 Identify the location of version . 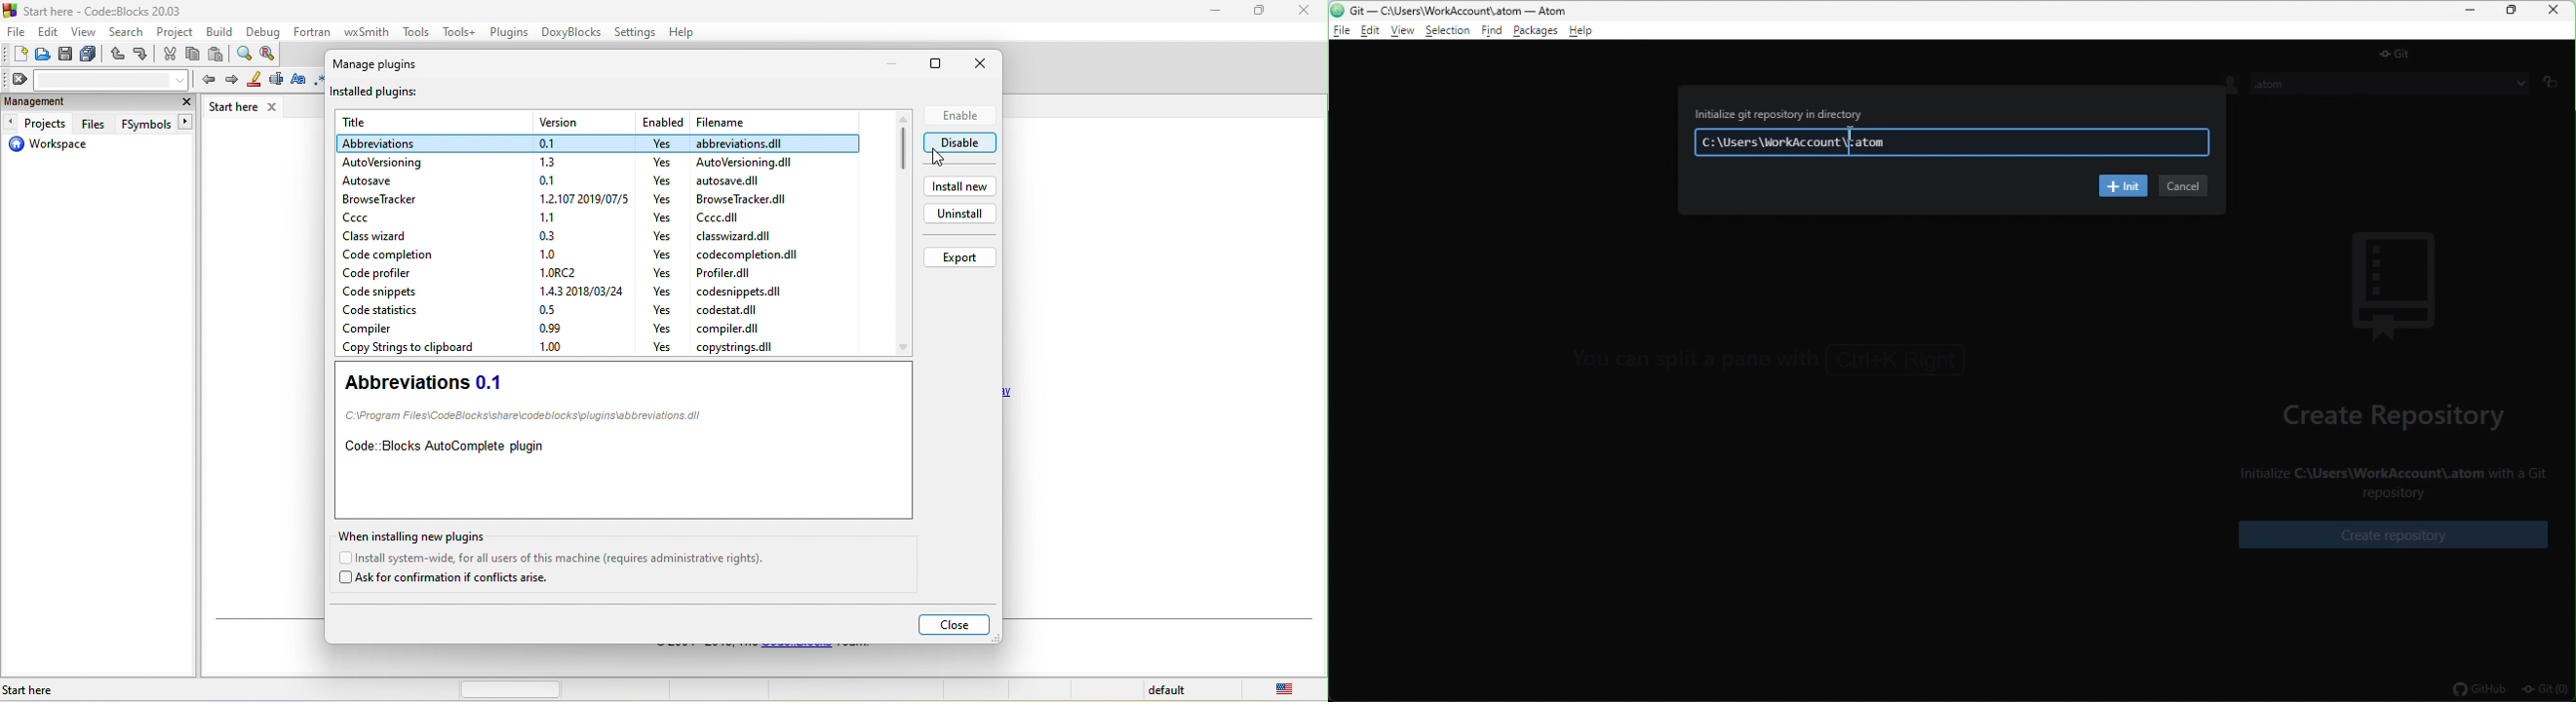
(547, 236).